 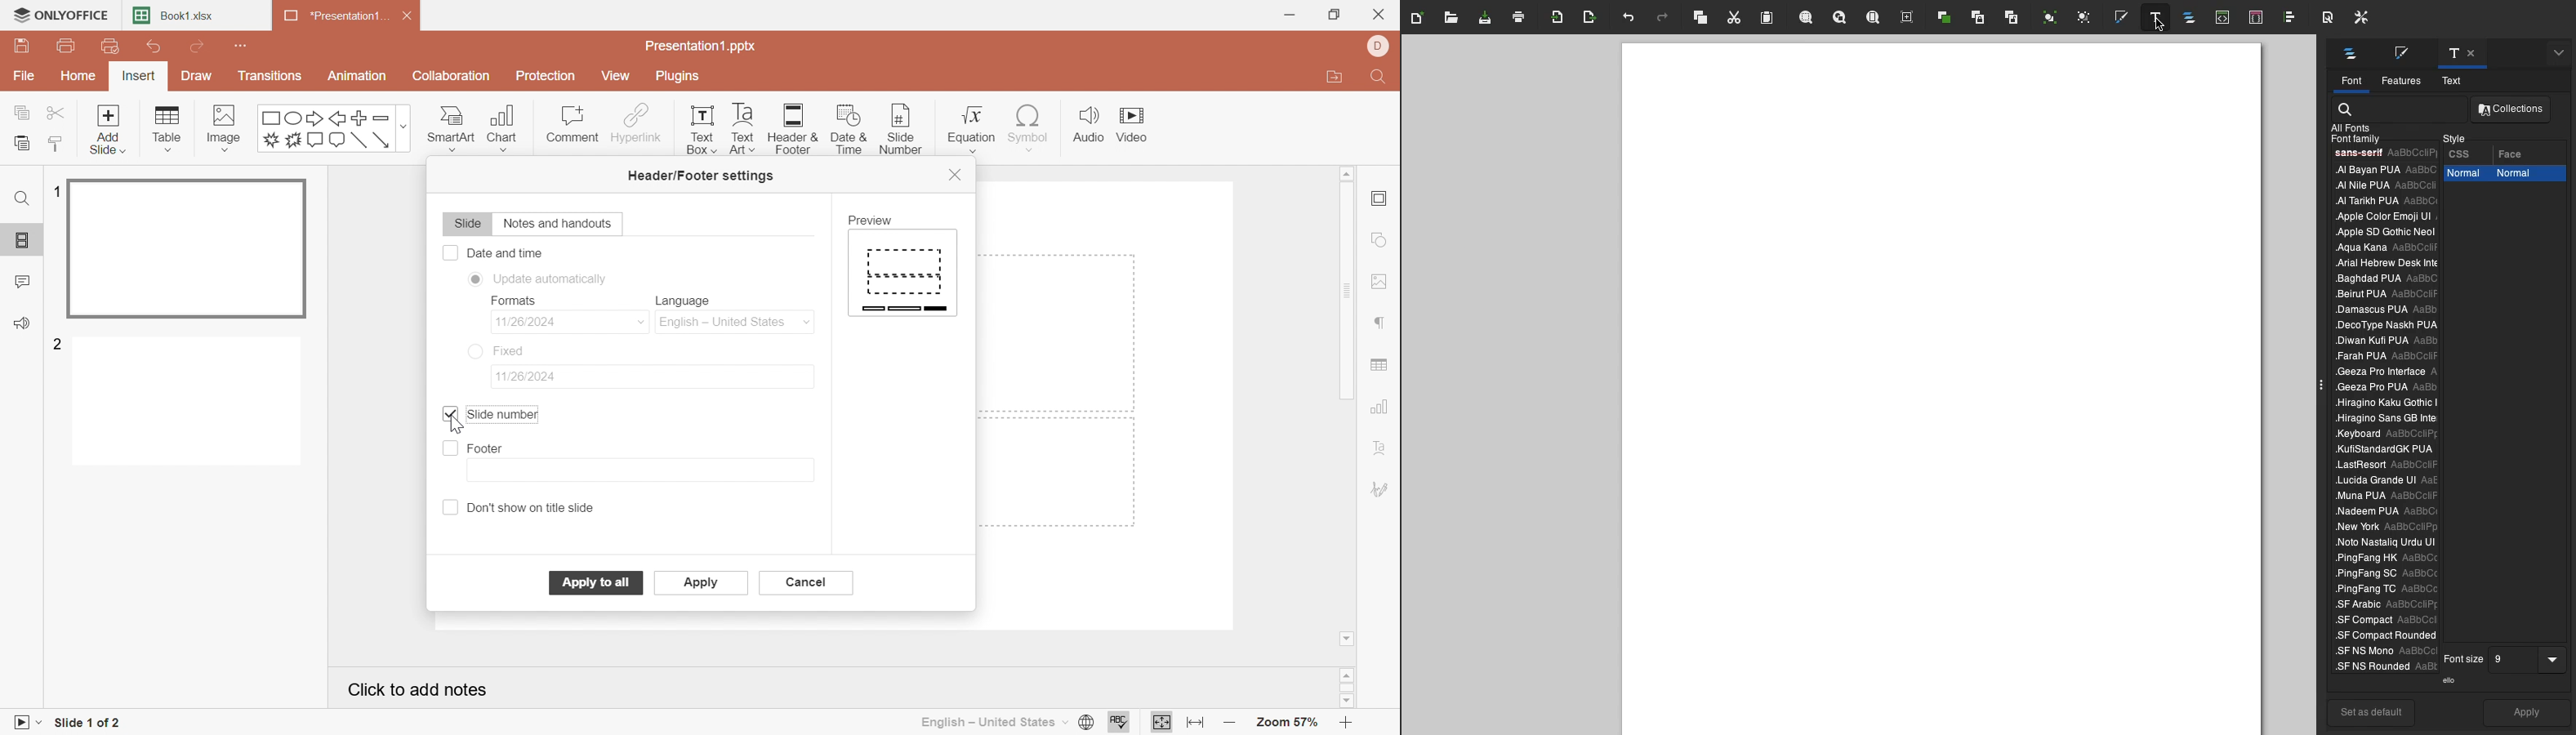 What do you see at coordinates (2388, 464) in the screenshot?
I see `.LastResort` at bounding box center [2388, 464].